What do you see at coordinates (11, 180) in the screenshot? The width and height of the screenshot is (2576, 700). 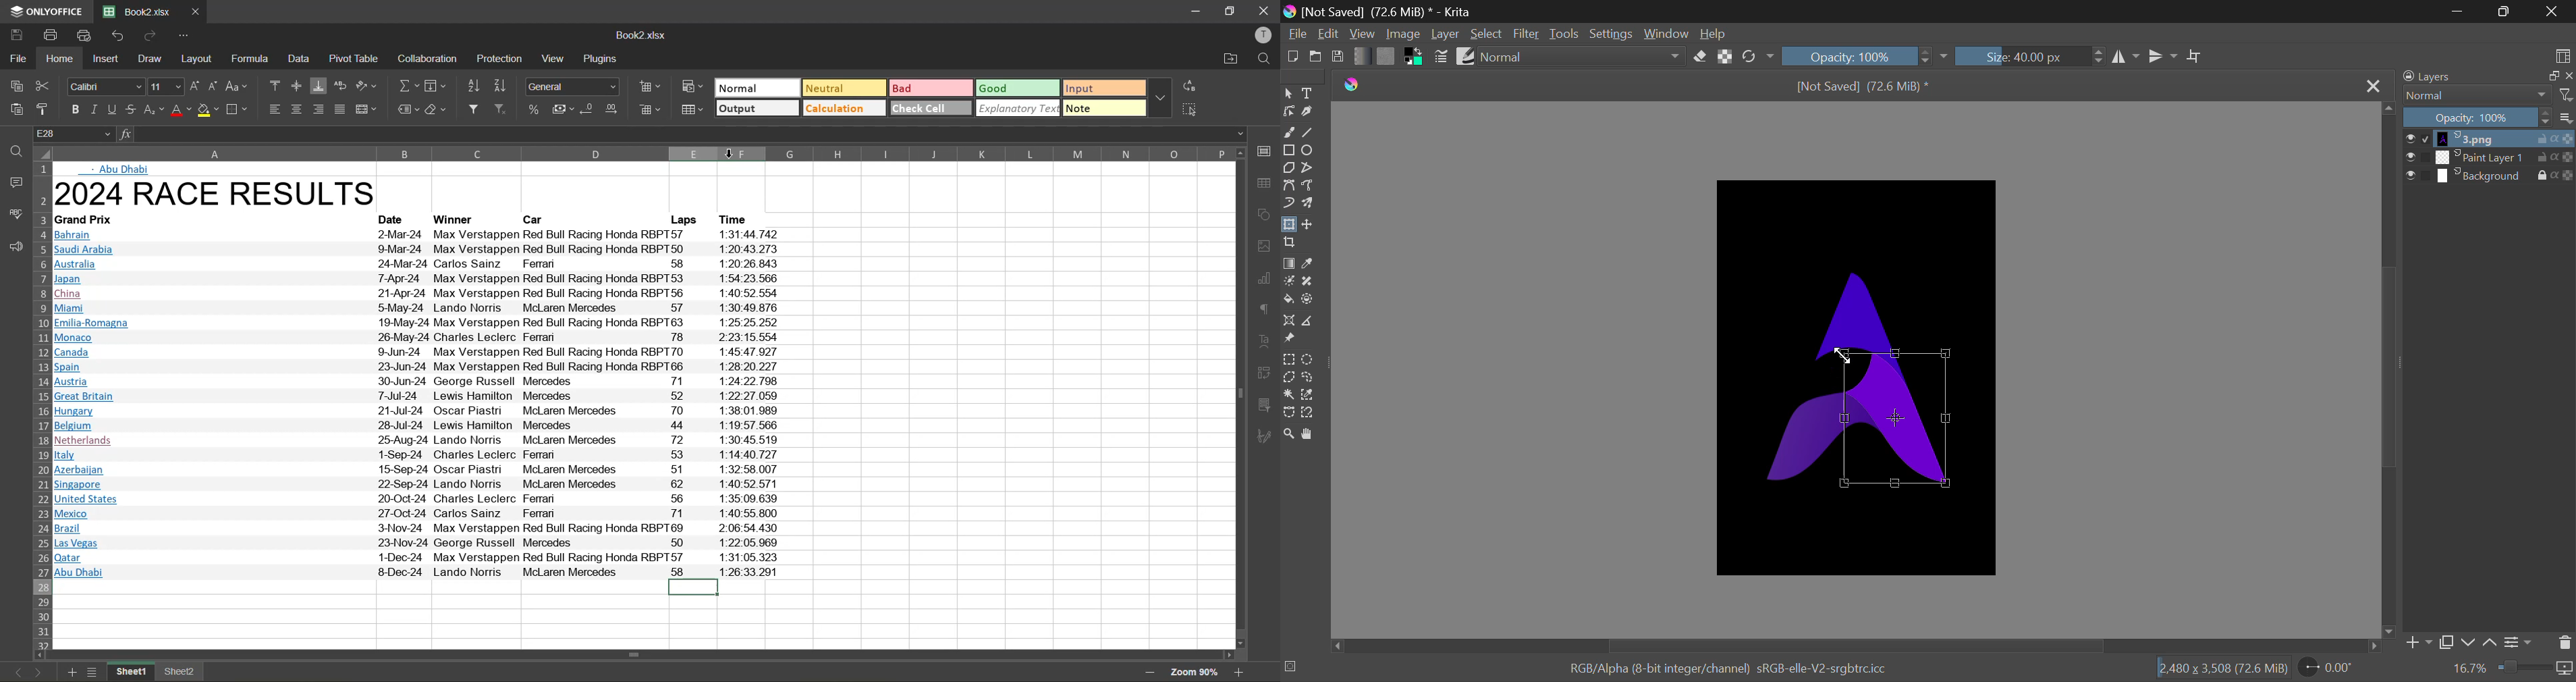 I see `comments` at bounding box center [11, 180].